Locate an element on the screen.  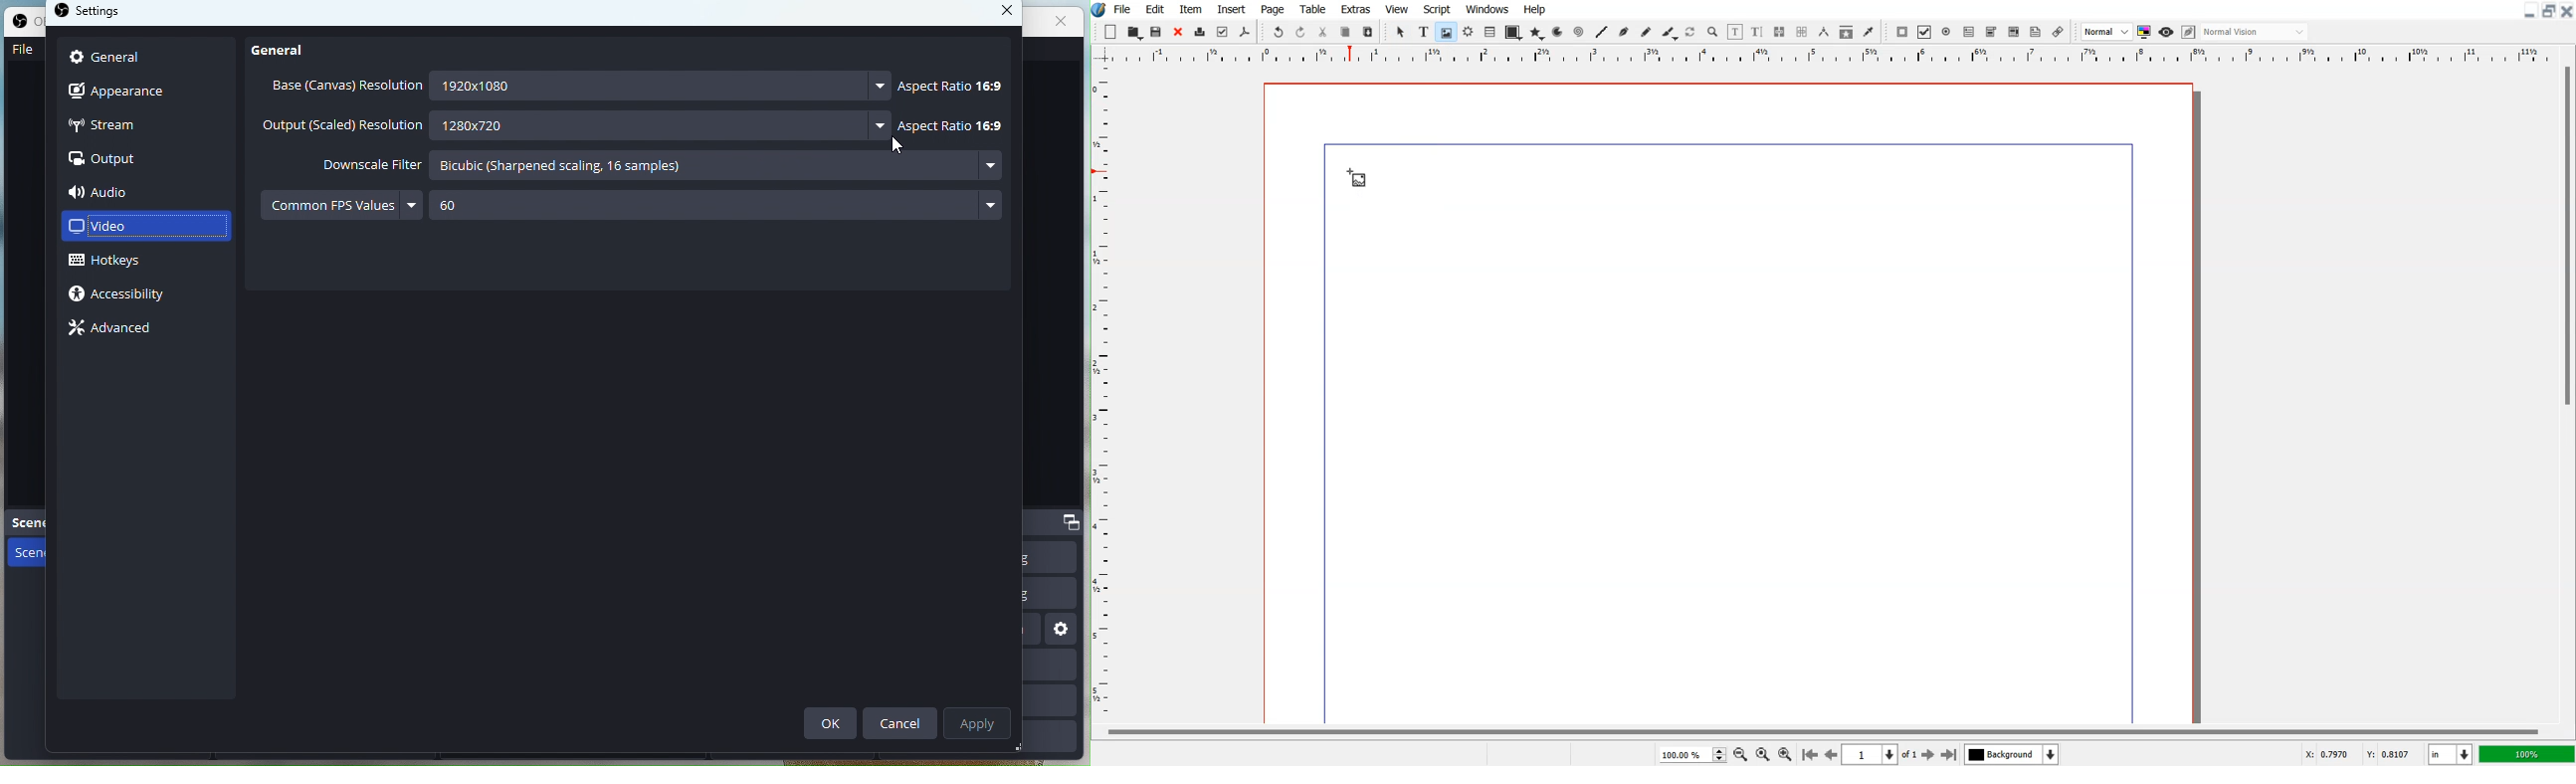
Bicubic (sharpened scaling, 16 samples) is located at coordinates (643, 164).